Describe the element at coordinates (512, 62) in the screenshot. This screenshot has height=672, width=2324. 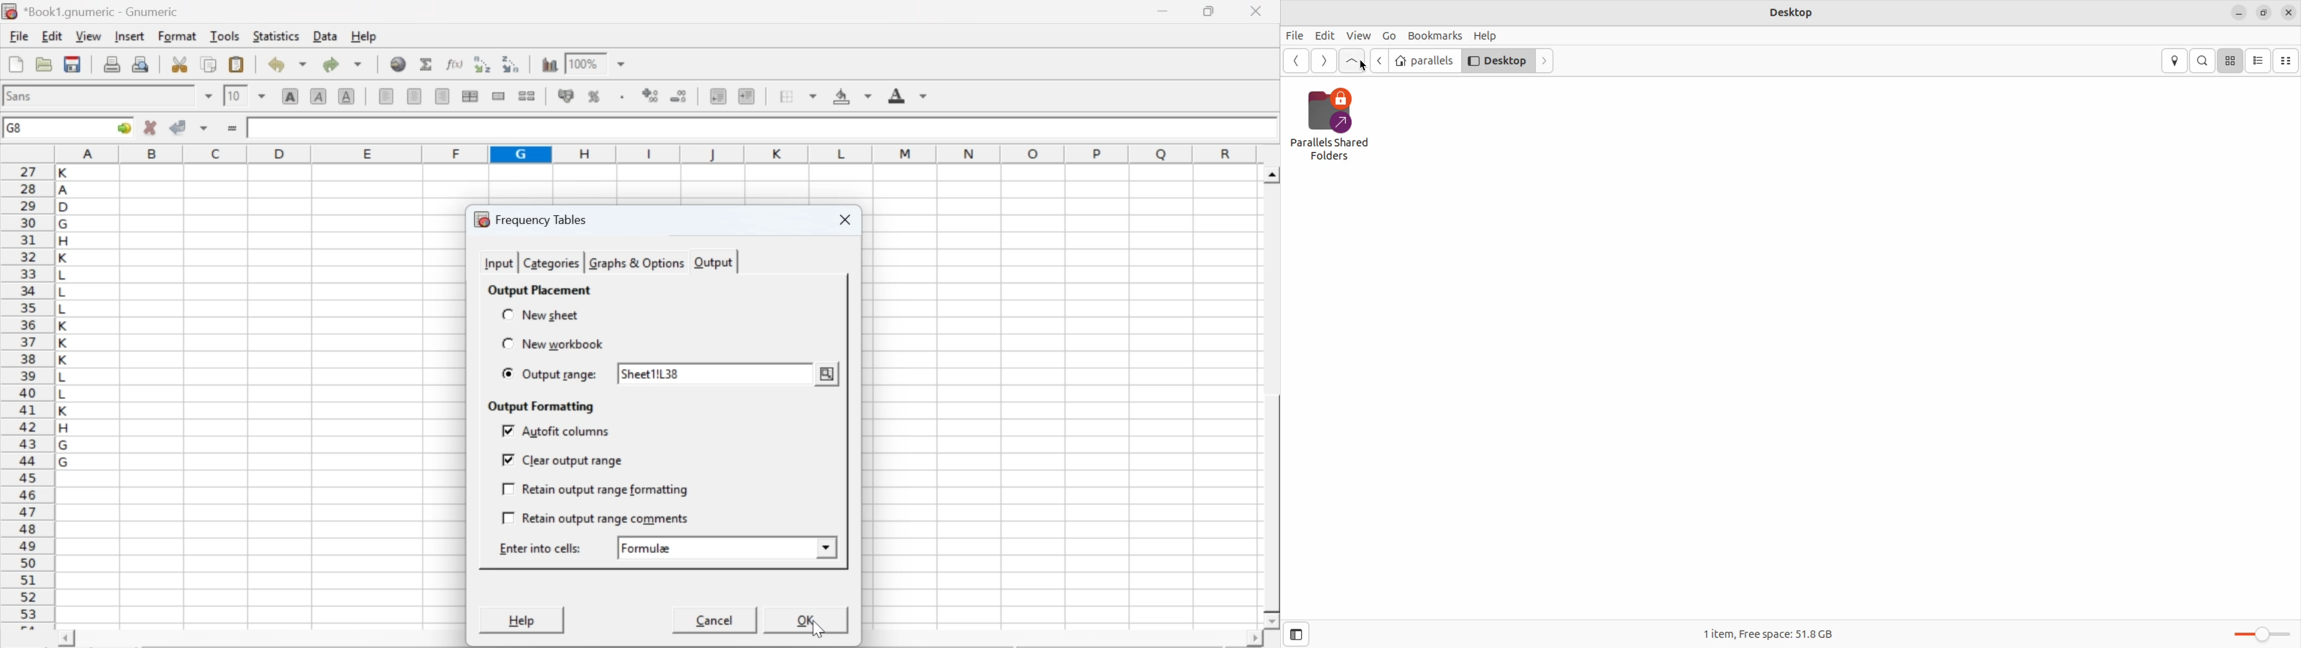
I see `Sort the selected region in descending order based on the first column selected` at that location.